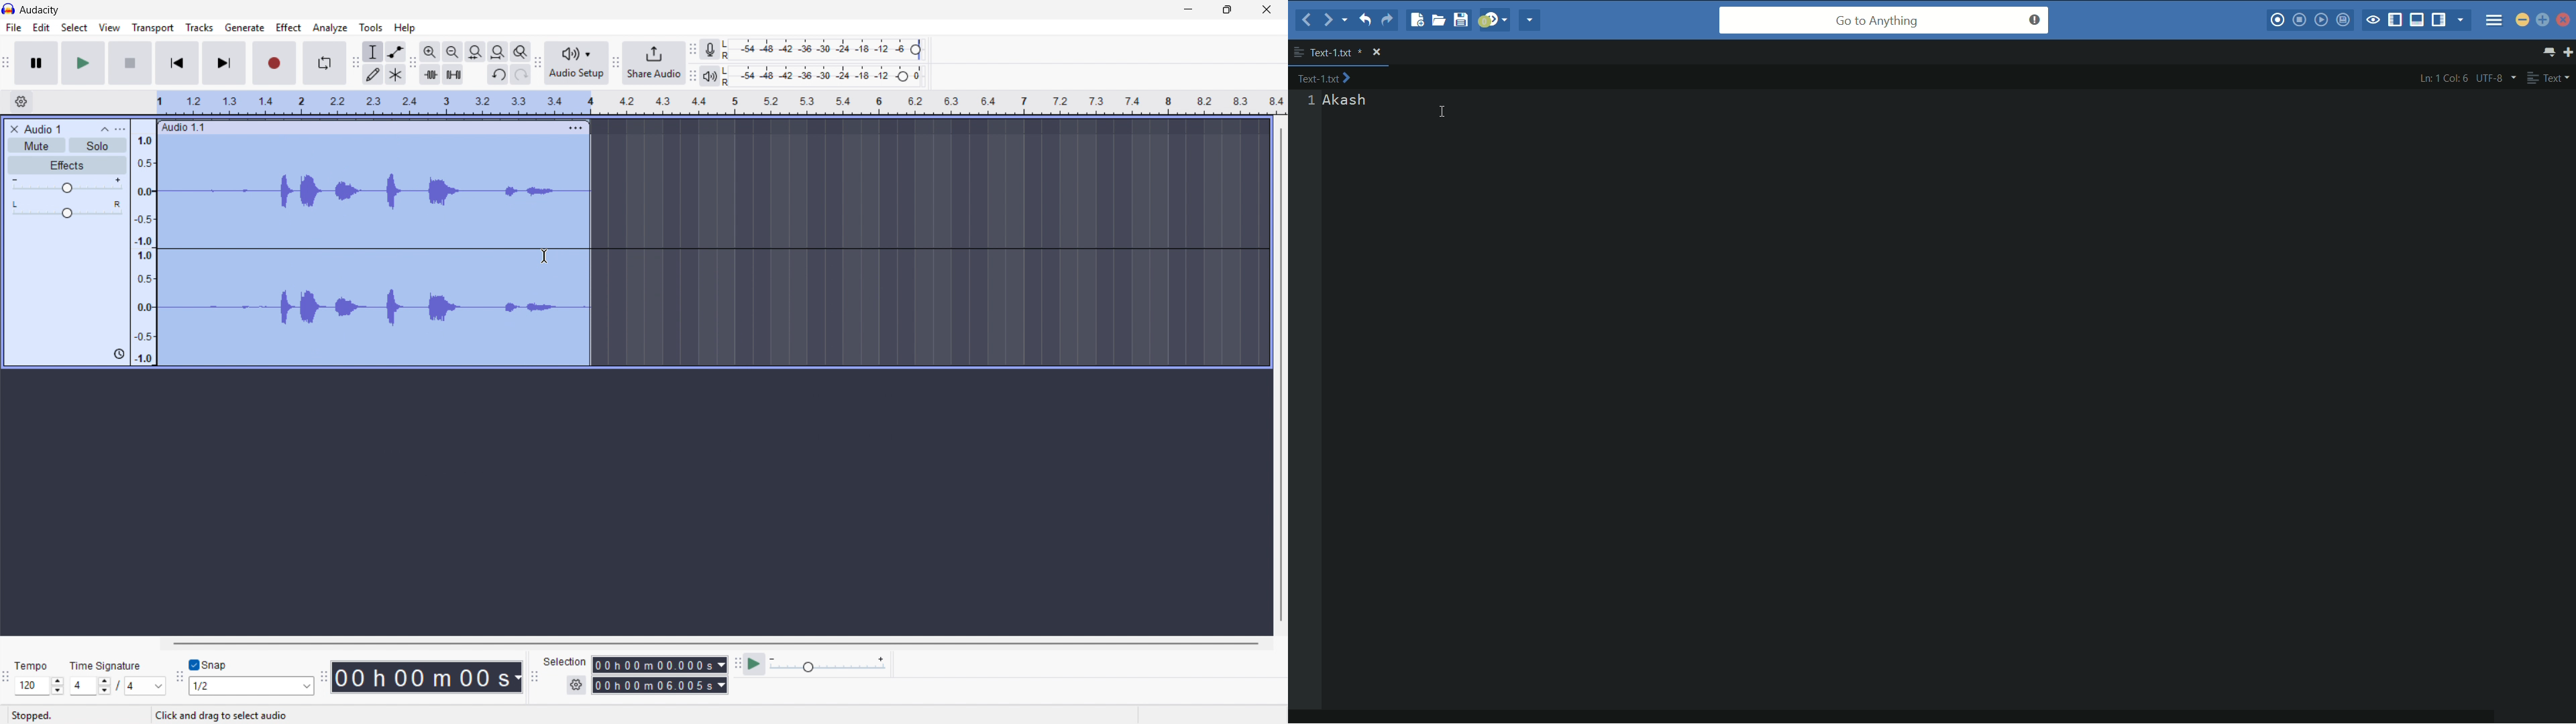  Describe the element at coordinates (244, 27) in the screenshot. I see `Generate` at that location.